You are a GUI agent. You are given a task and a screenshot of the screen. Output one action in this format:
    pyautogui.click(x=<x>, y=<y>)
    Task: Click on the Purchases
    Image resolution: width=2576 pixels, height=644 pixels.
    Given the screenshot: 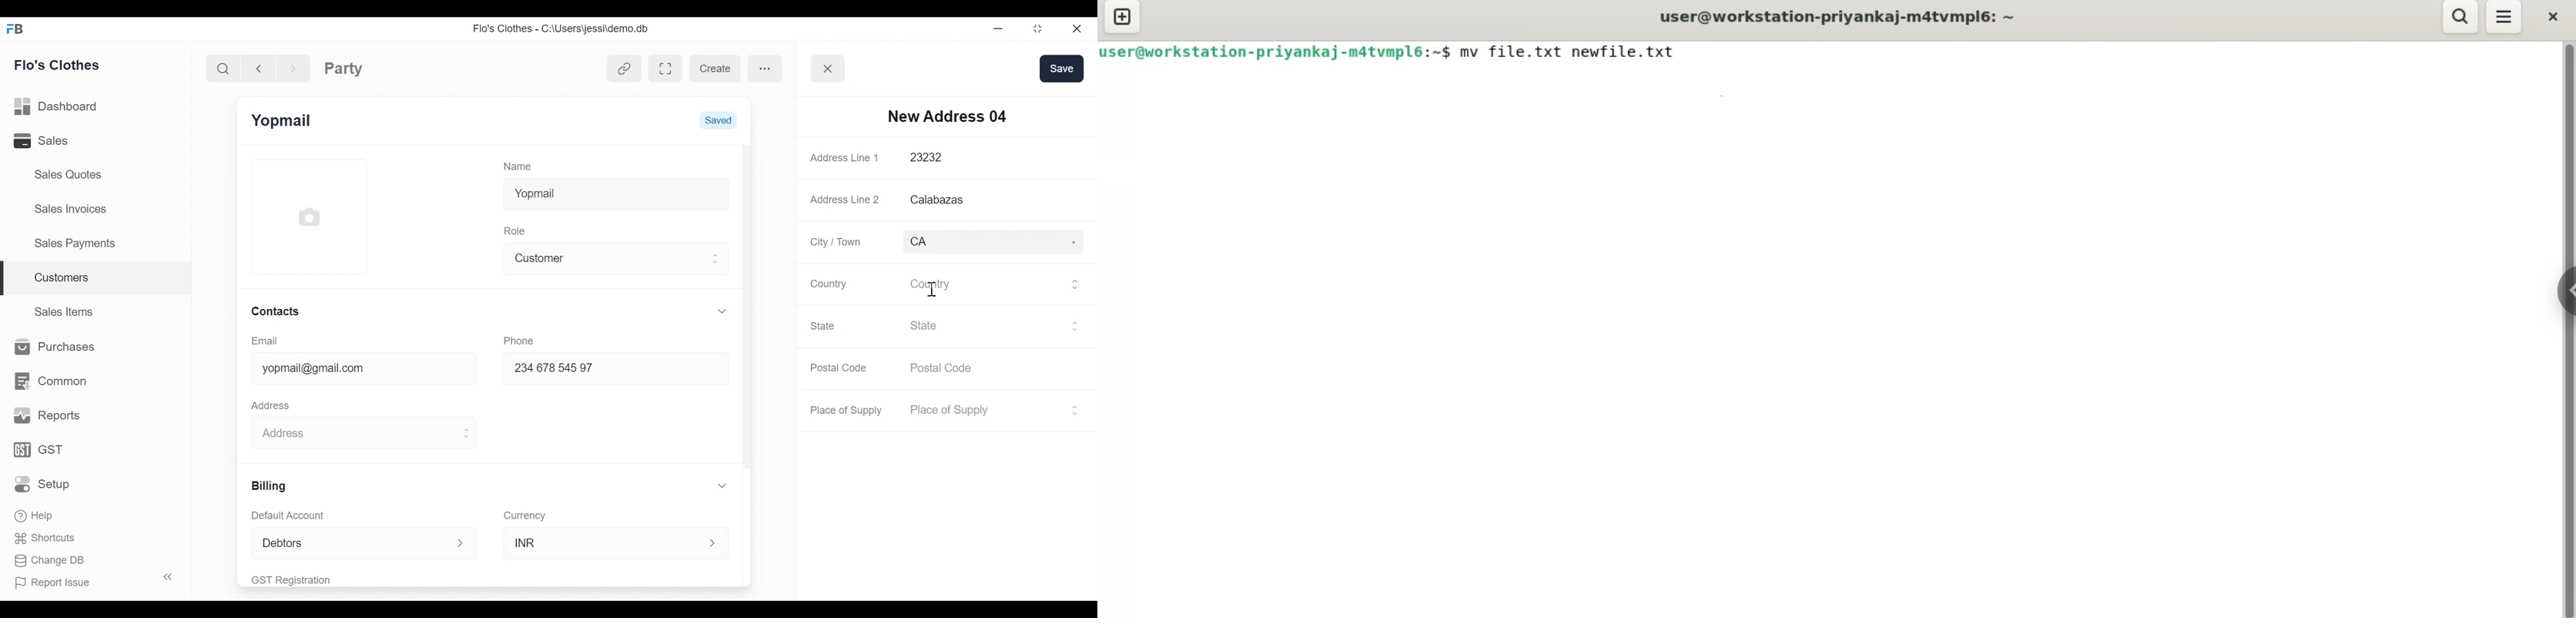 What is the action you would take?
    pyautogui.click(x=51, y=347)
    